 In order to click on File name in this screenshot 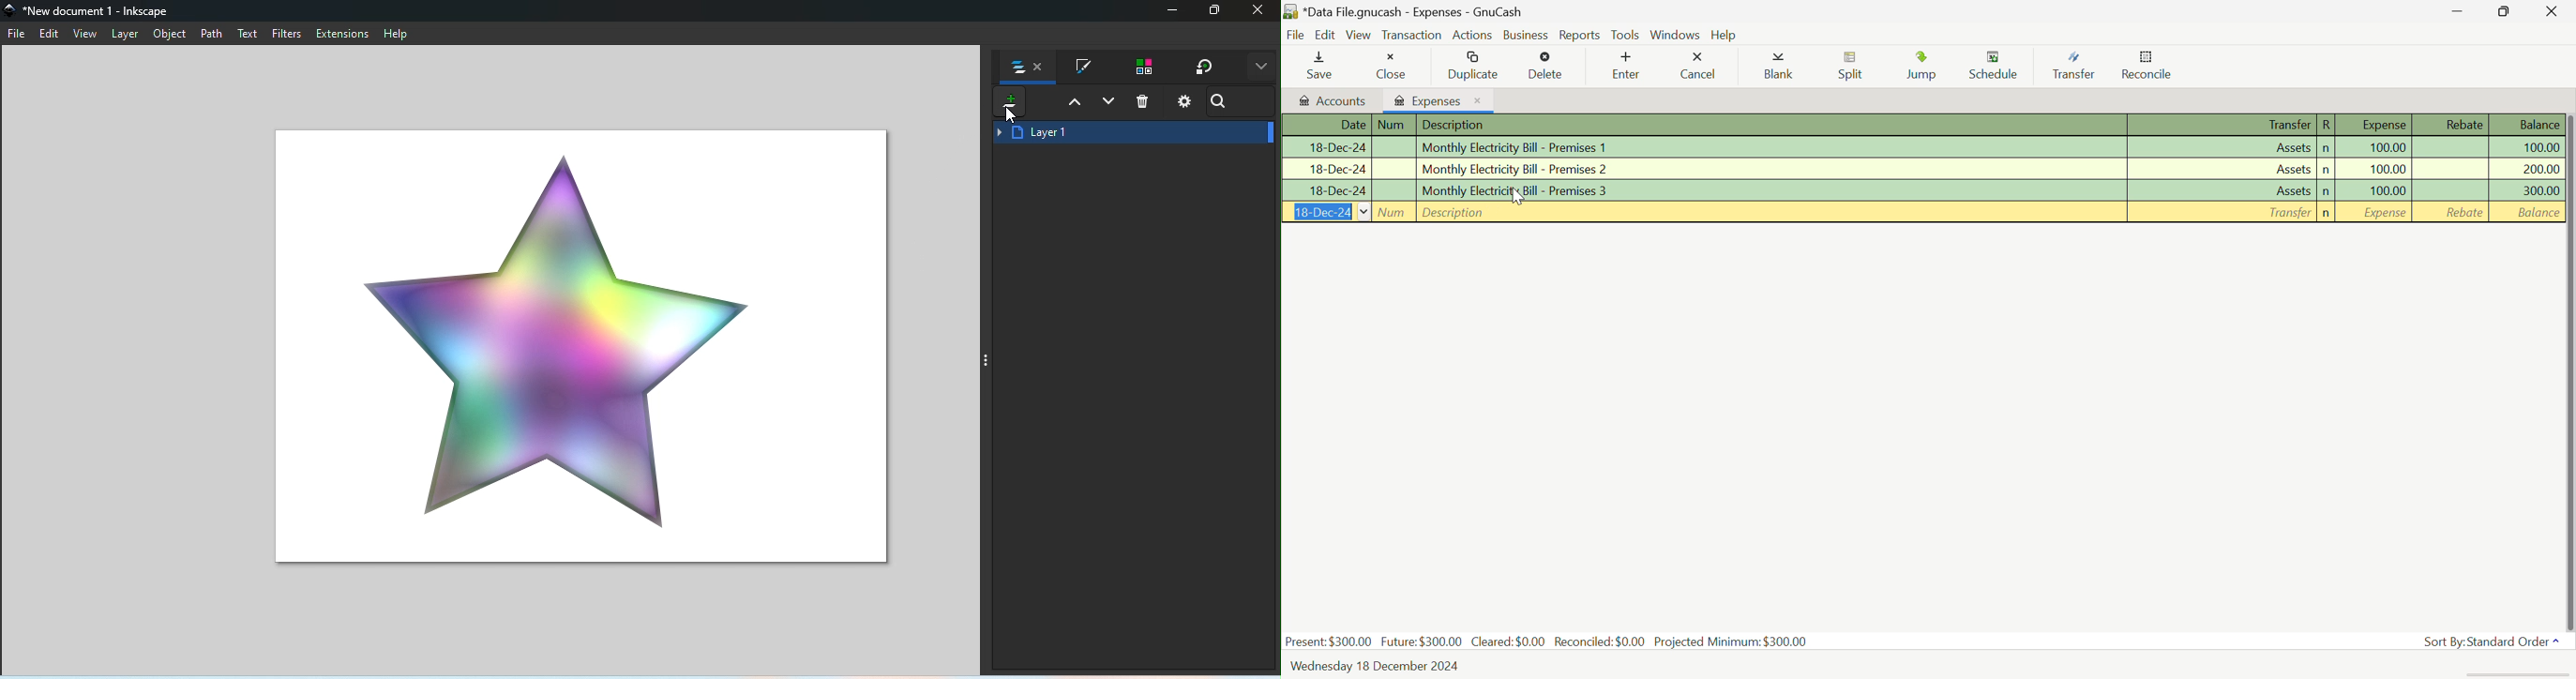, I will do `click(92, 10)`.